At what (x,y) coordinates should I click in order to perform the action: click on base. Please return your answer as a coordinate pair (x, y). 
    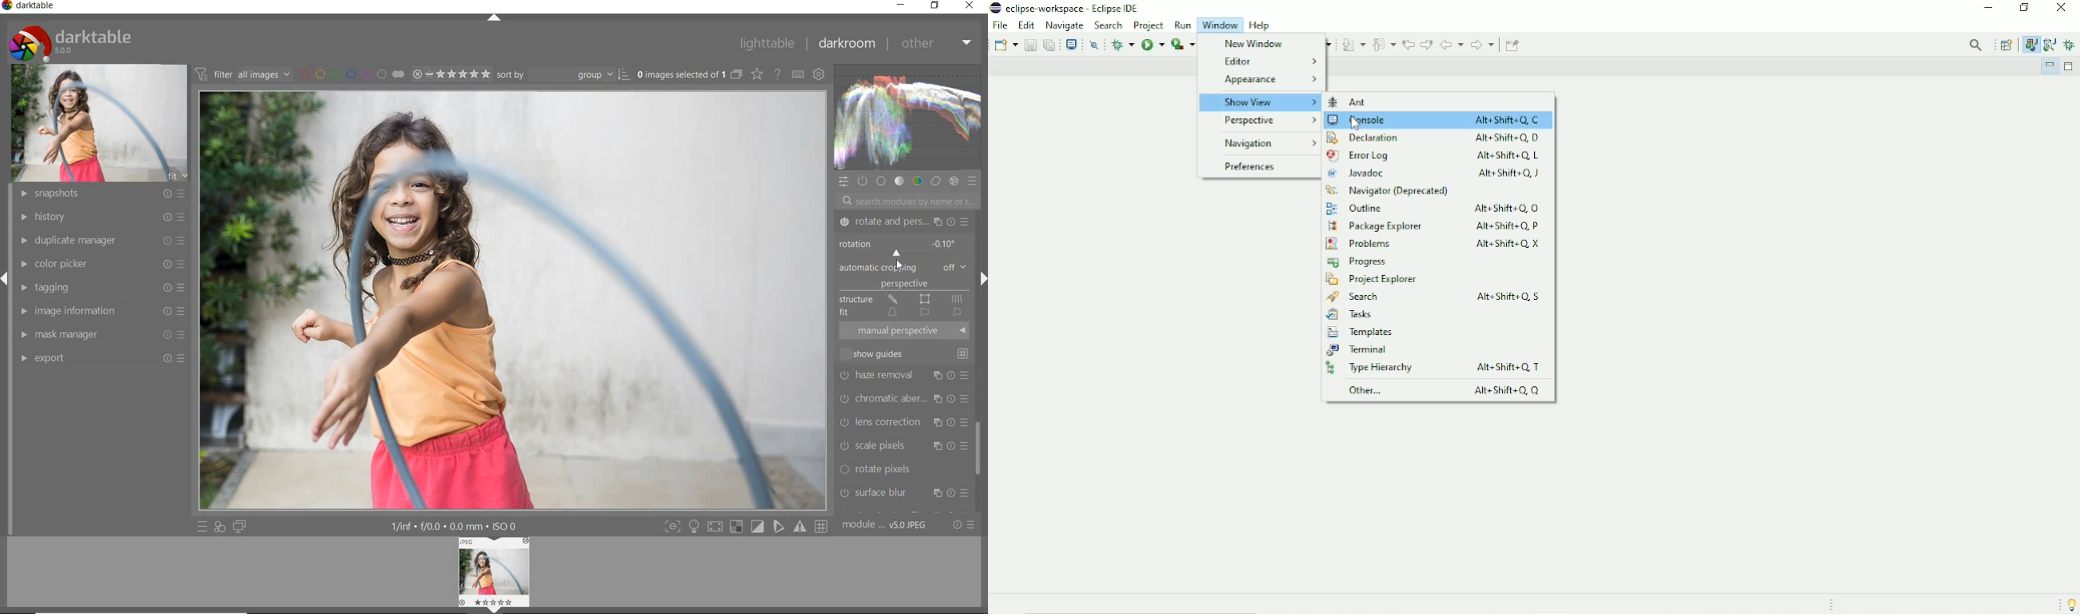
    Looking at the image, I should click on (881, 182).